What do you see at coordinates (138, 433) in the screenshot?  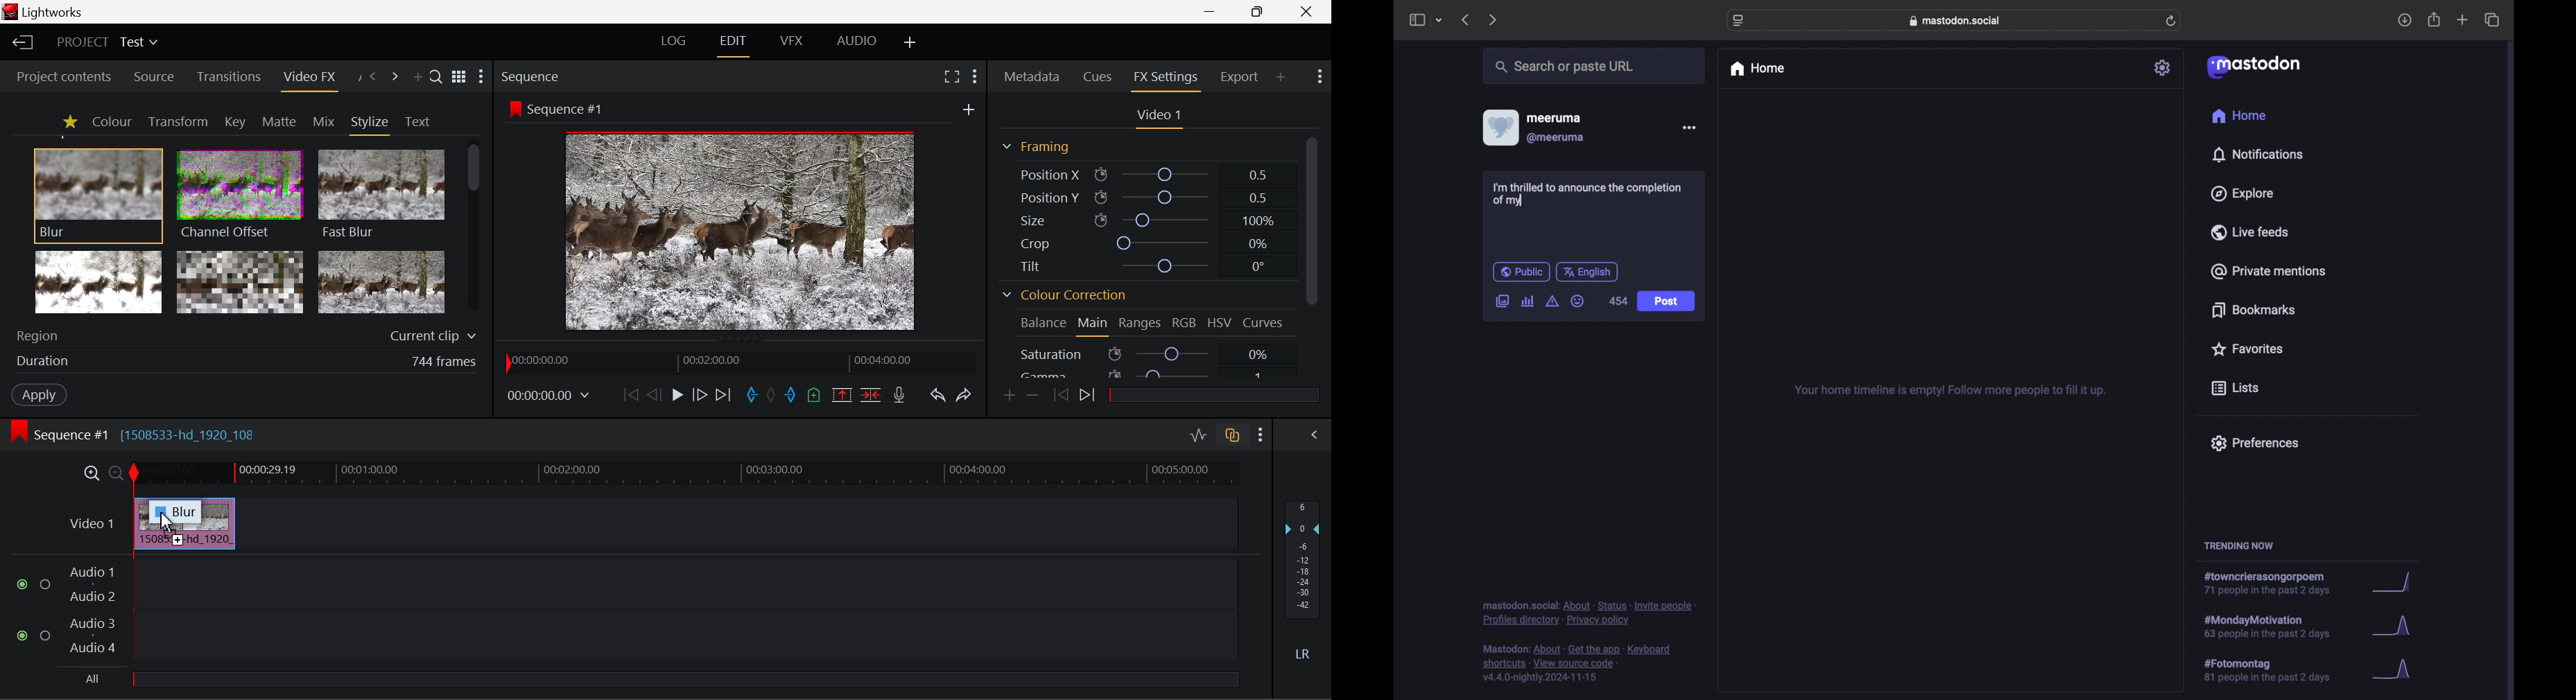 I see `Sequence #1 Edit Timeline` at bounding box center [138, 433].